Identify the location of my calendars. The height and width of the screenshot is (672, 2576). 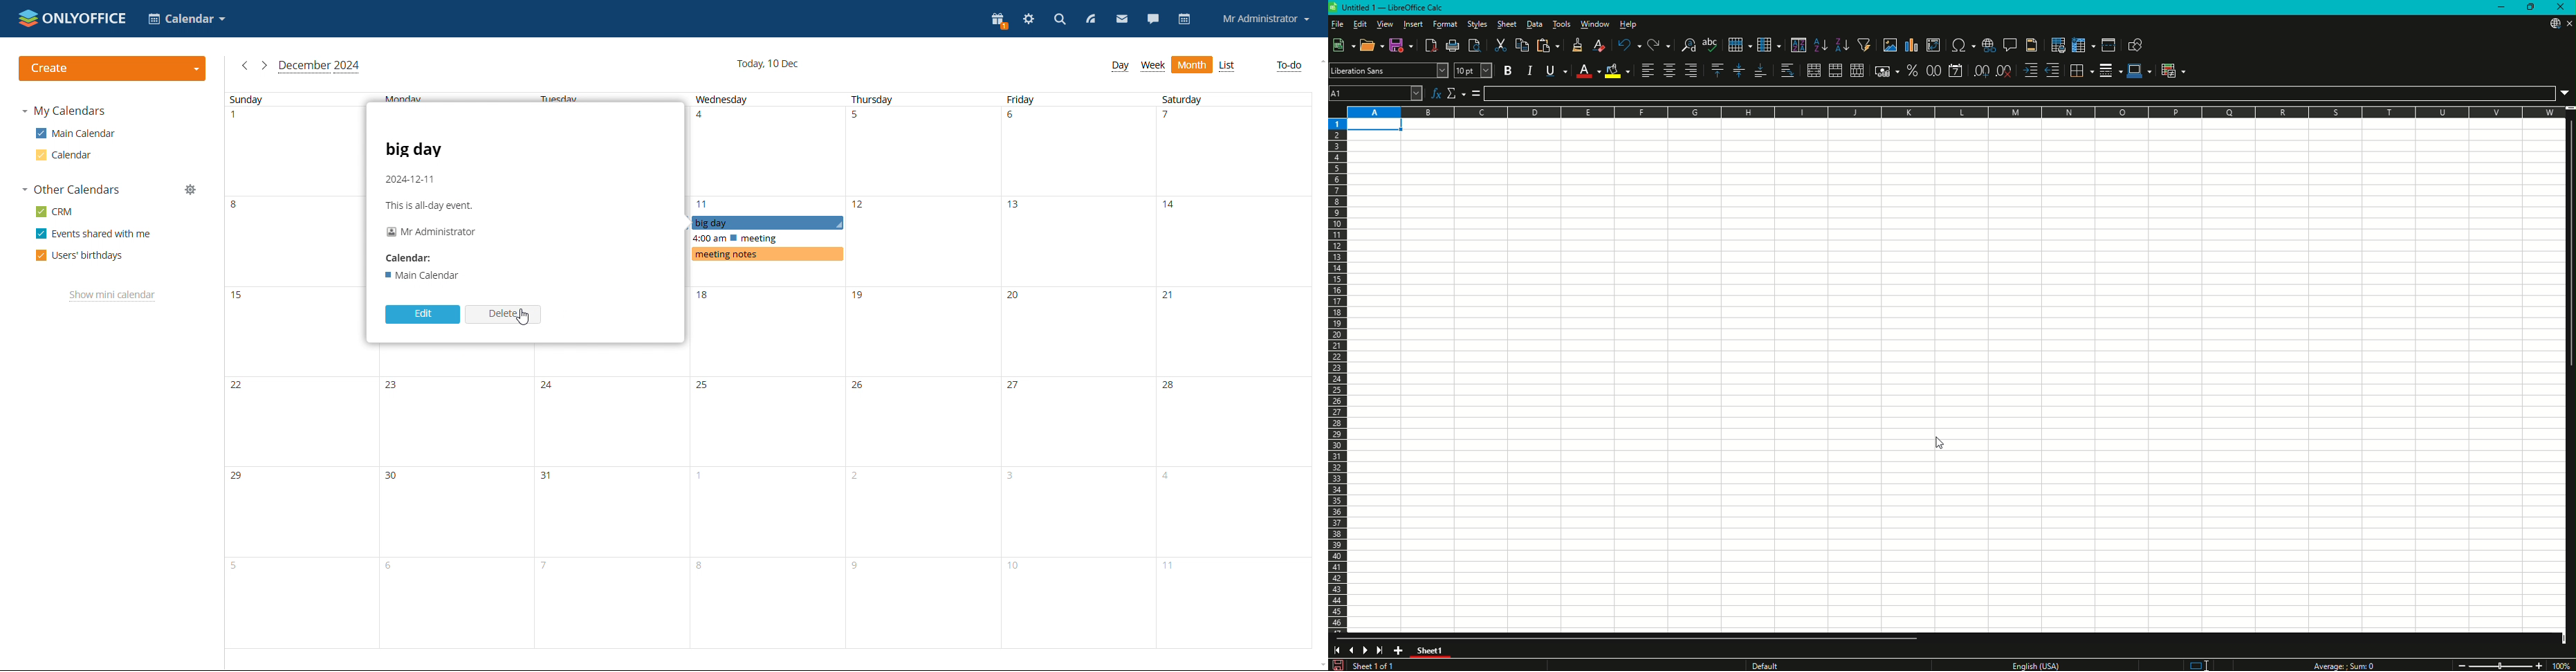
(67, 111).